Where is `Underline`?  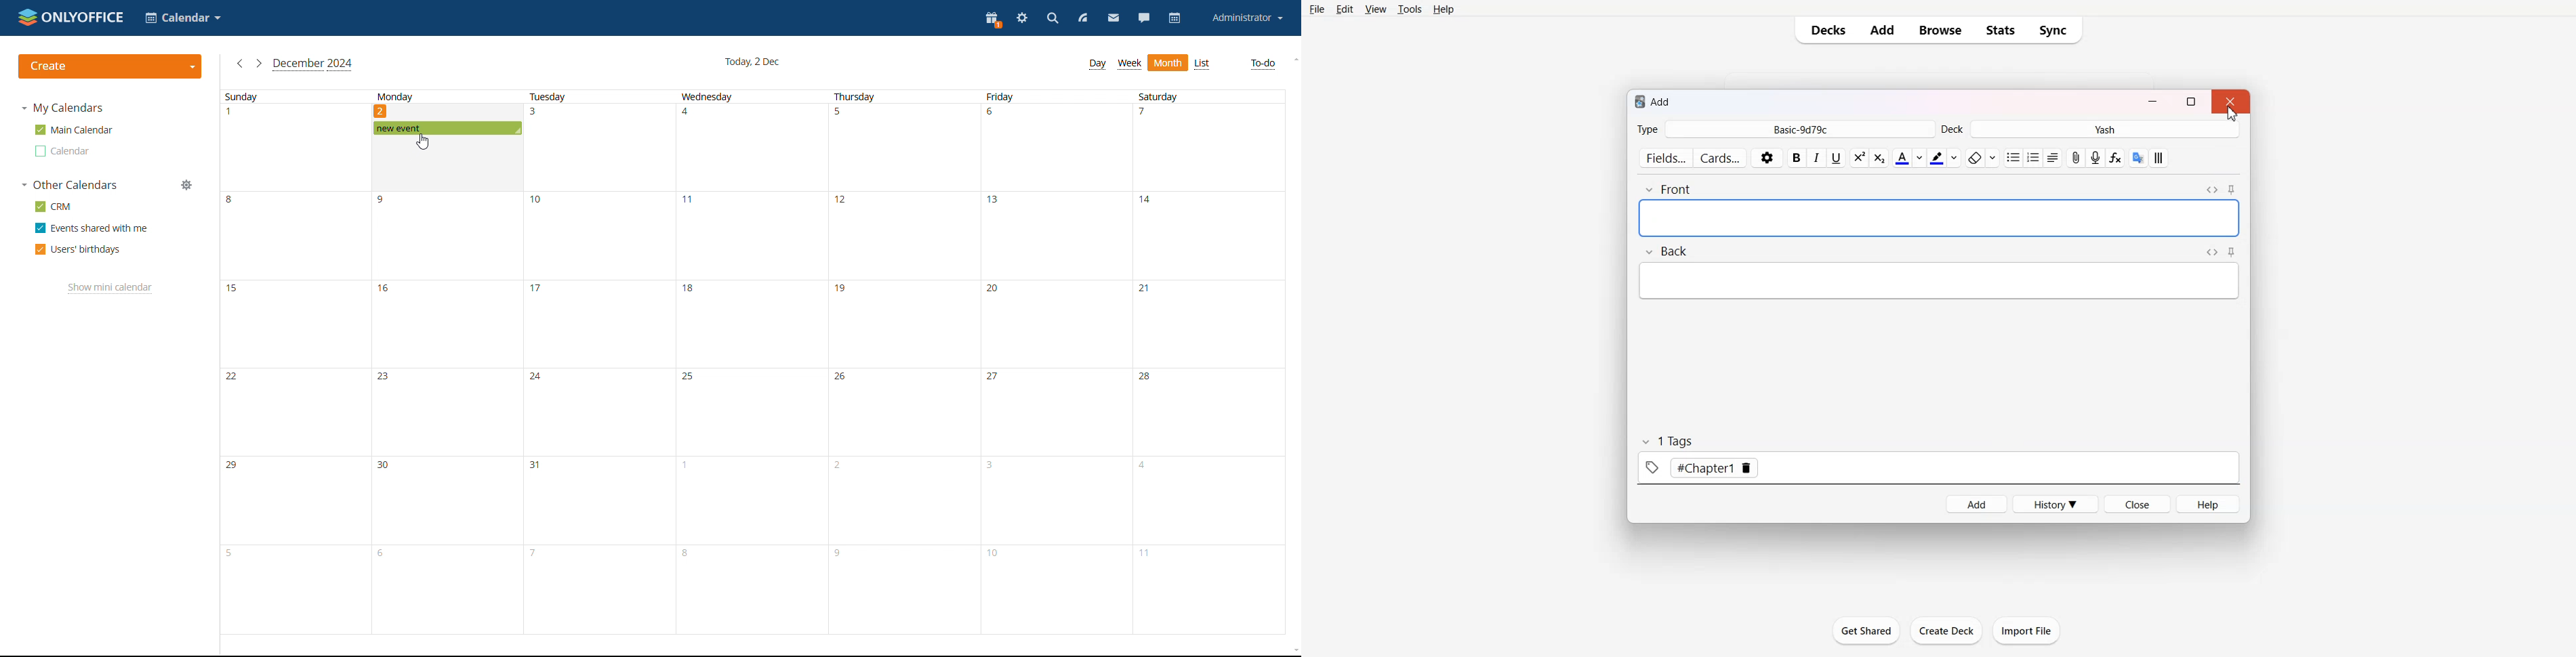 Underline is located at coordinates (1836, 159).